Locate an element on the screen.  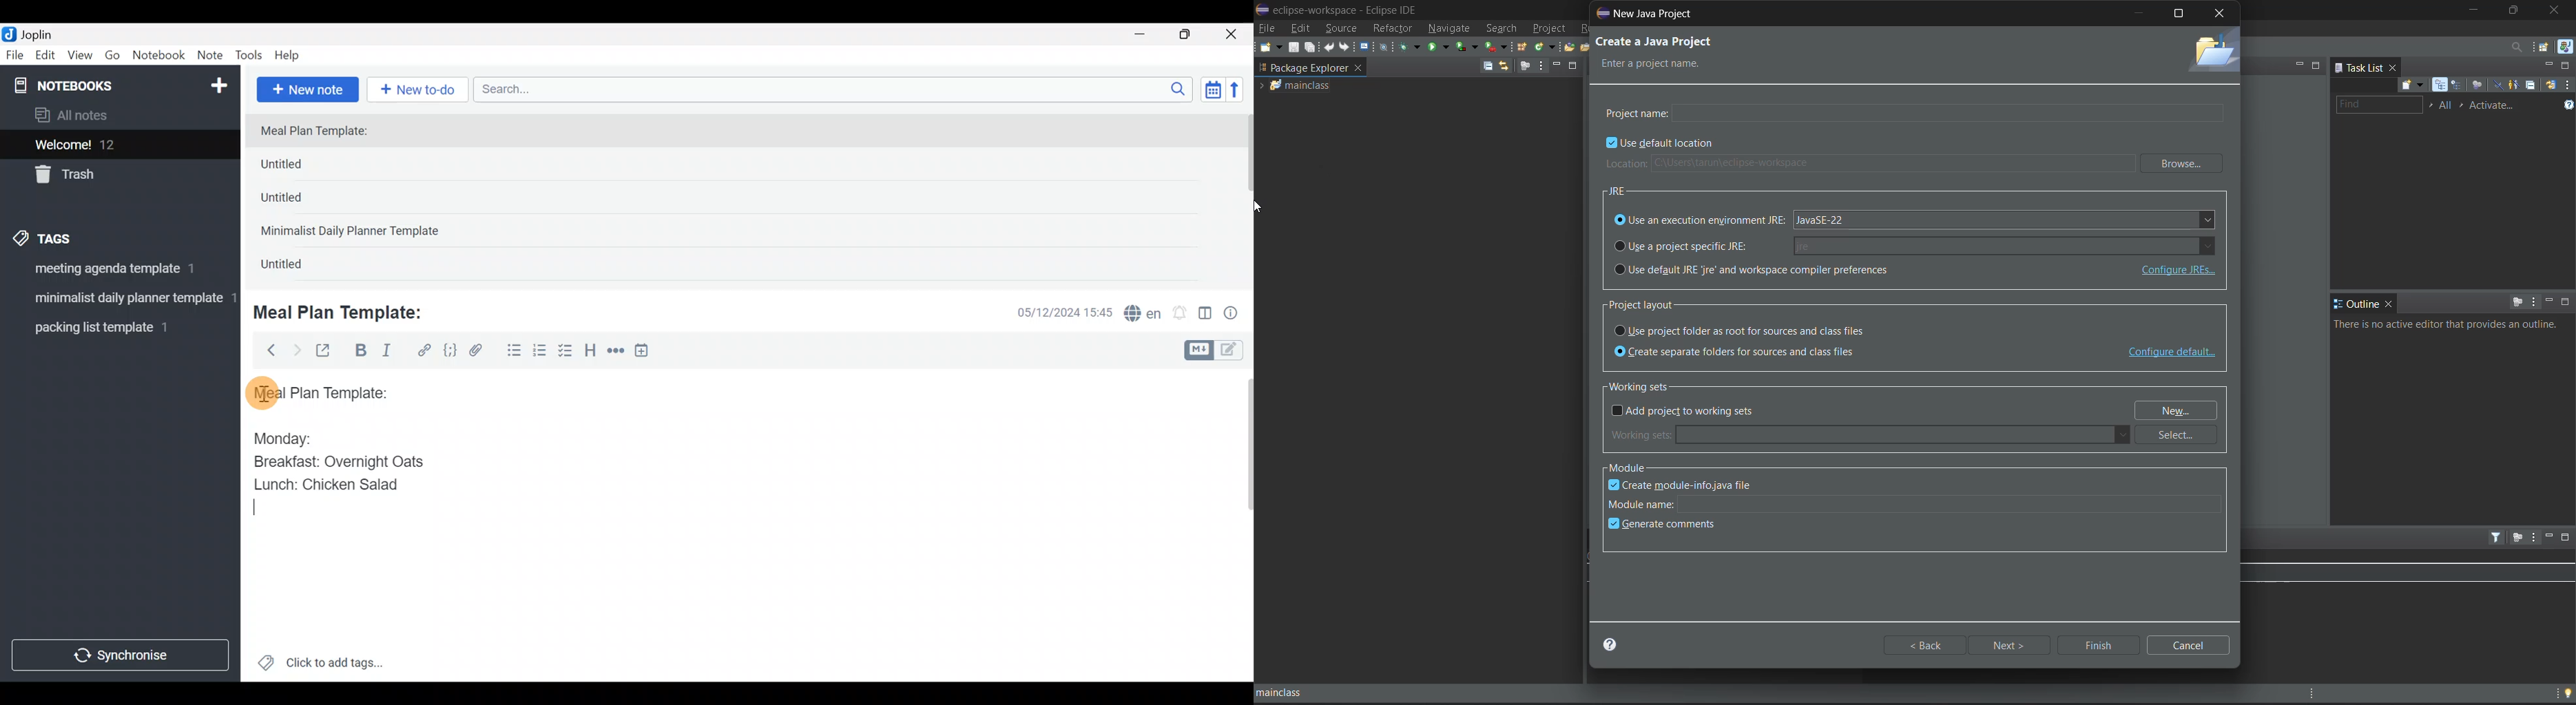
Meal plan template is located at coordinates (316, 391).